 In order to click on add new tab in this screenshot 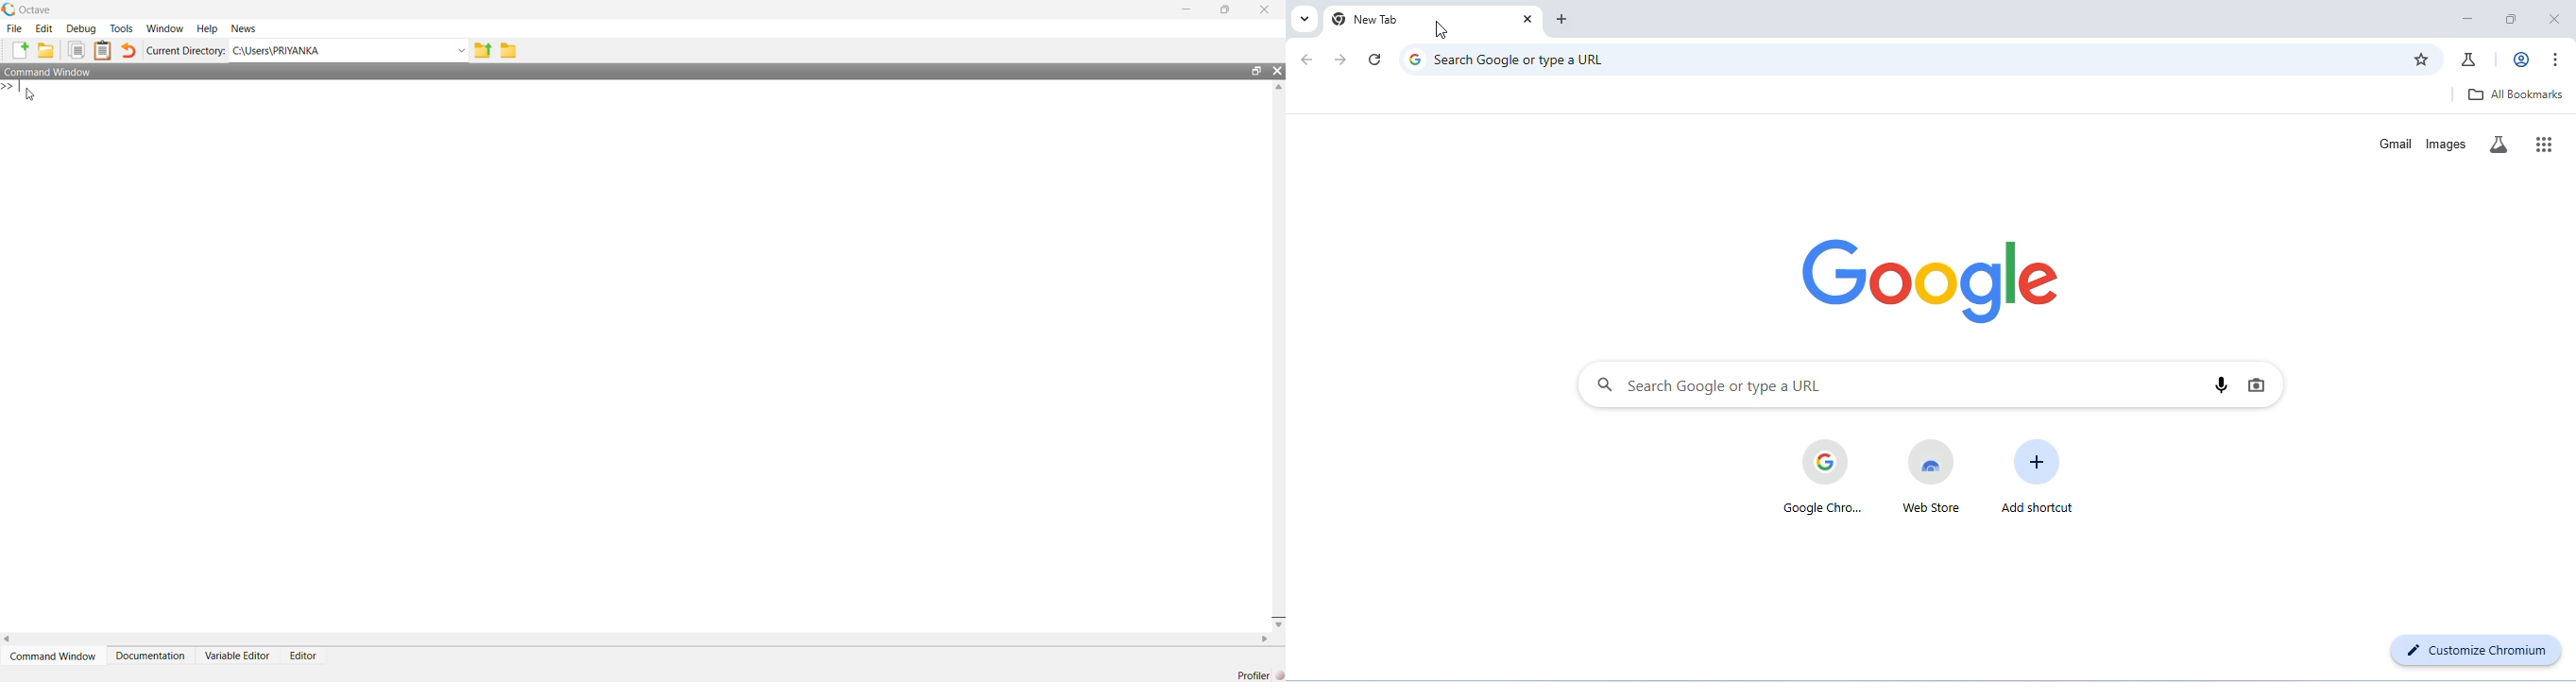, I will do `click(1563, 20)`.